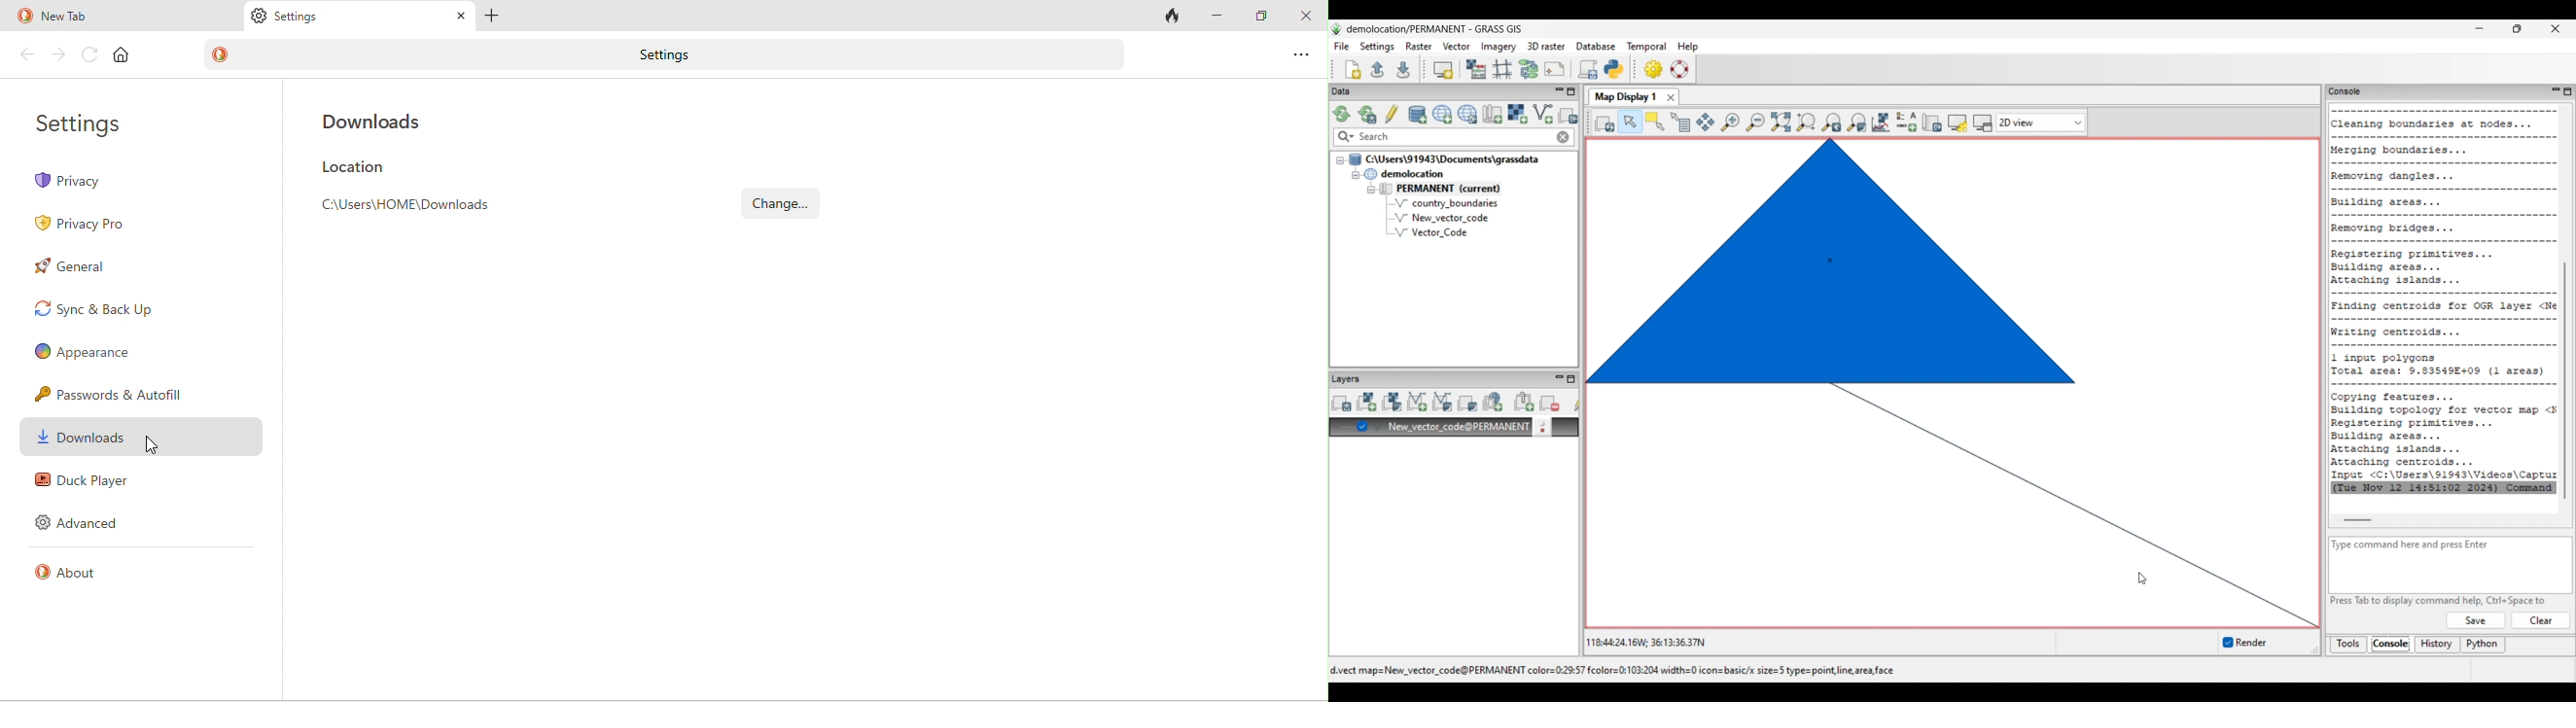  What do you see at coordinates (780, 204) in the screenshot?
I see `change` at bounding box center [780, 204].